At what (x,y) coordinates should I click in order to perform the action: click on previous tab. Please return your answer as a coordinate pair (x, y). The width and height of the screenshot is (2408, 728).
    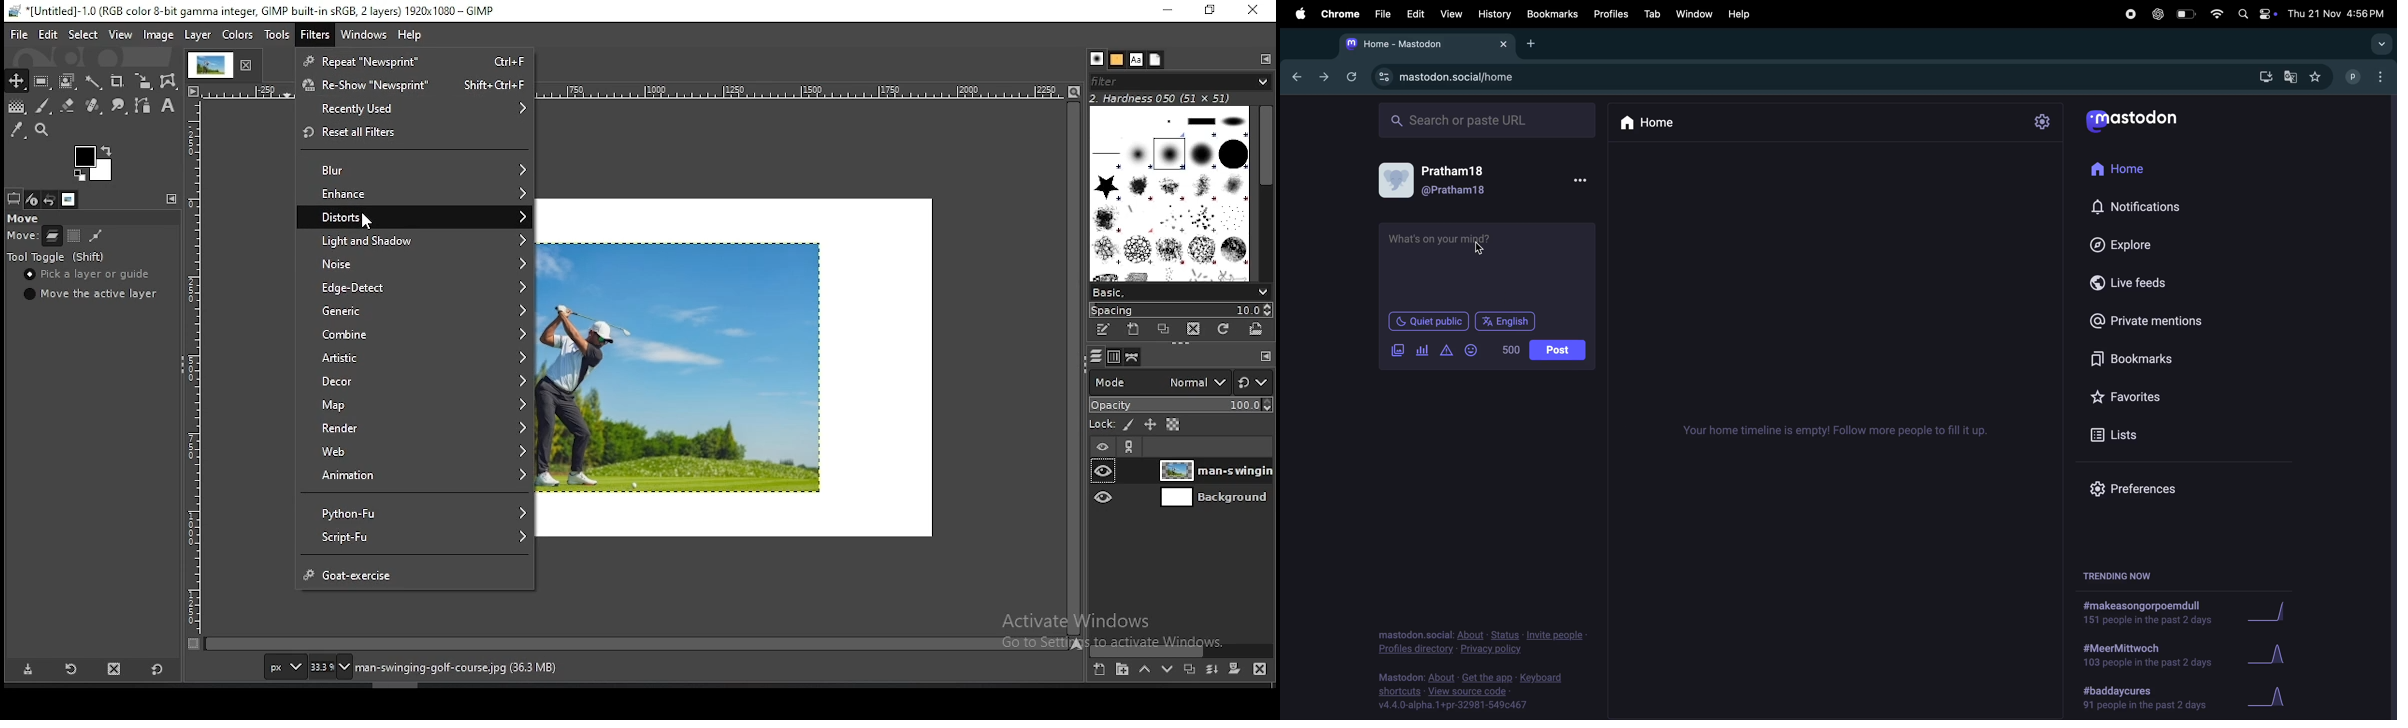
    Looking at the image, I should click on (1299, 76).